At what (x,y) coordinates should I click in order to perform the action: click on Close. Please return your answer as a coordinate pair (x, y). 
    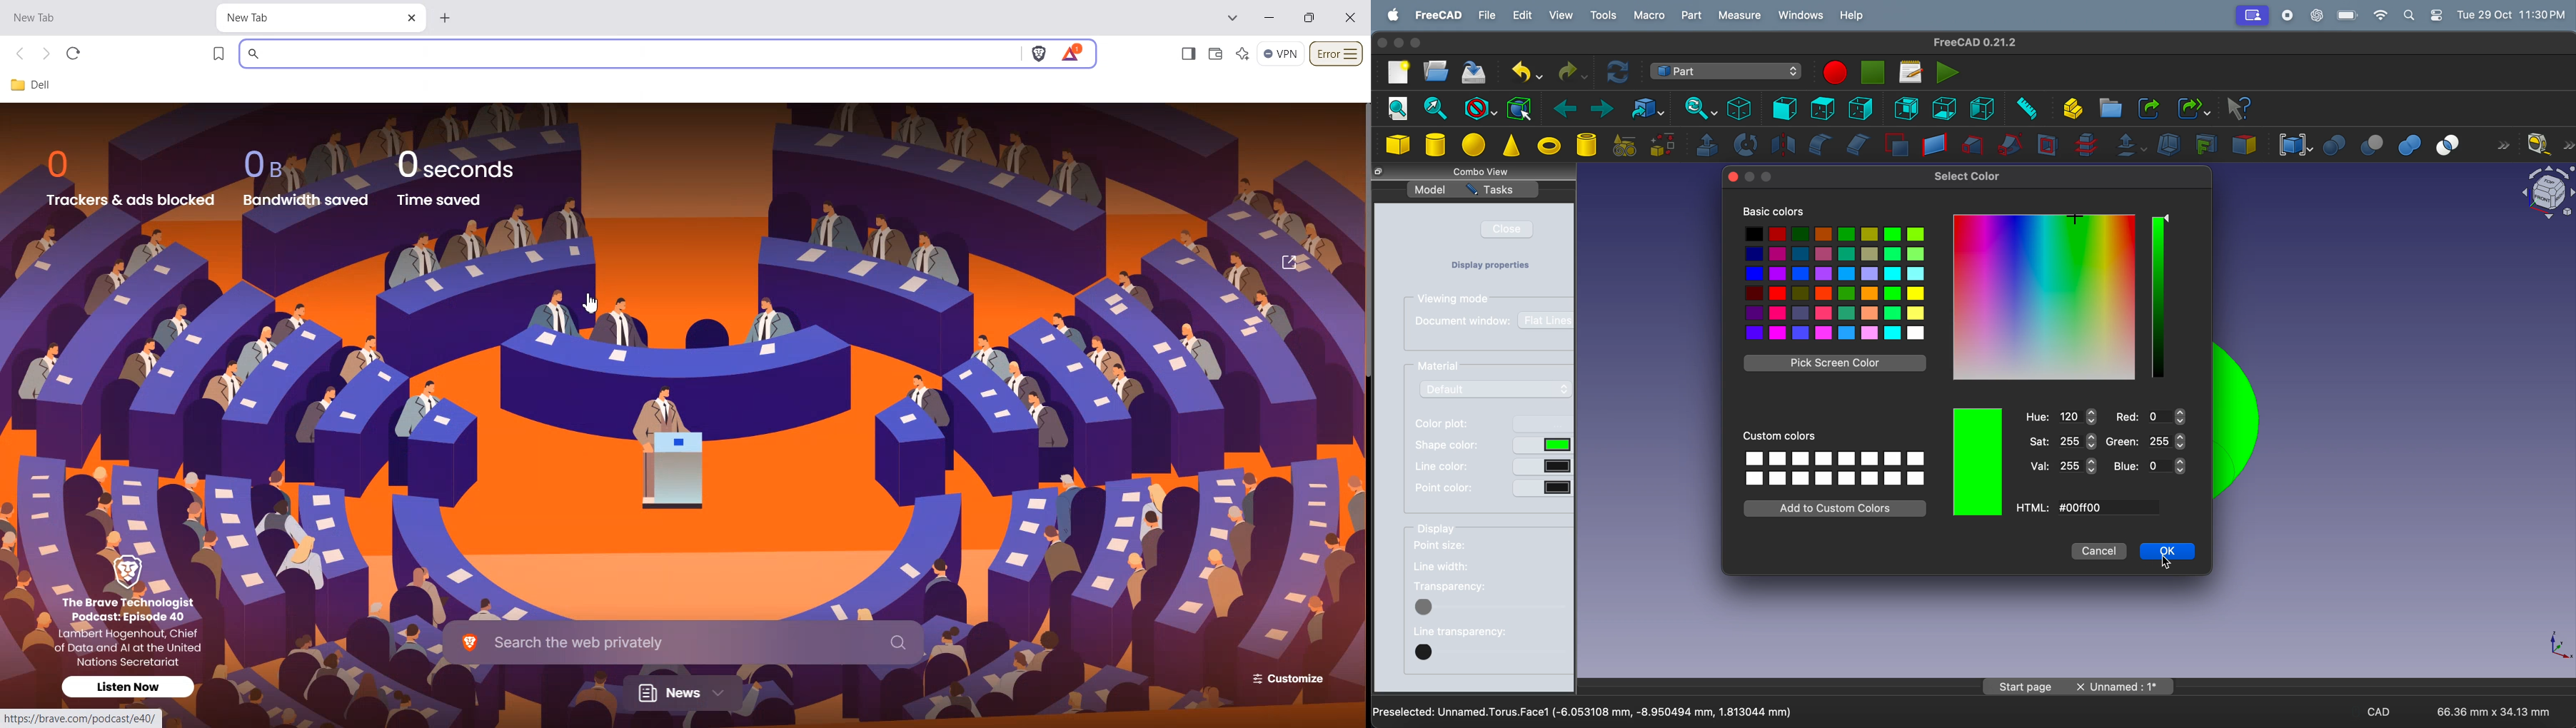
    Looking at the image, I should click on (1351, 17).